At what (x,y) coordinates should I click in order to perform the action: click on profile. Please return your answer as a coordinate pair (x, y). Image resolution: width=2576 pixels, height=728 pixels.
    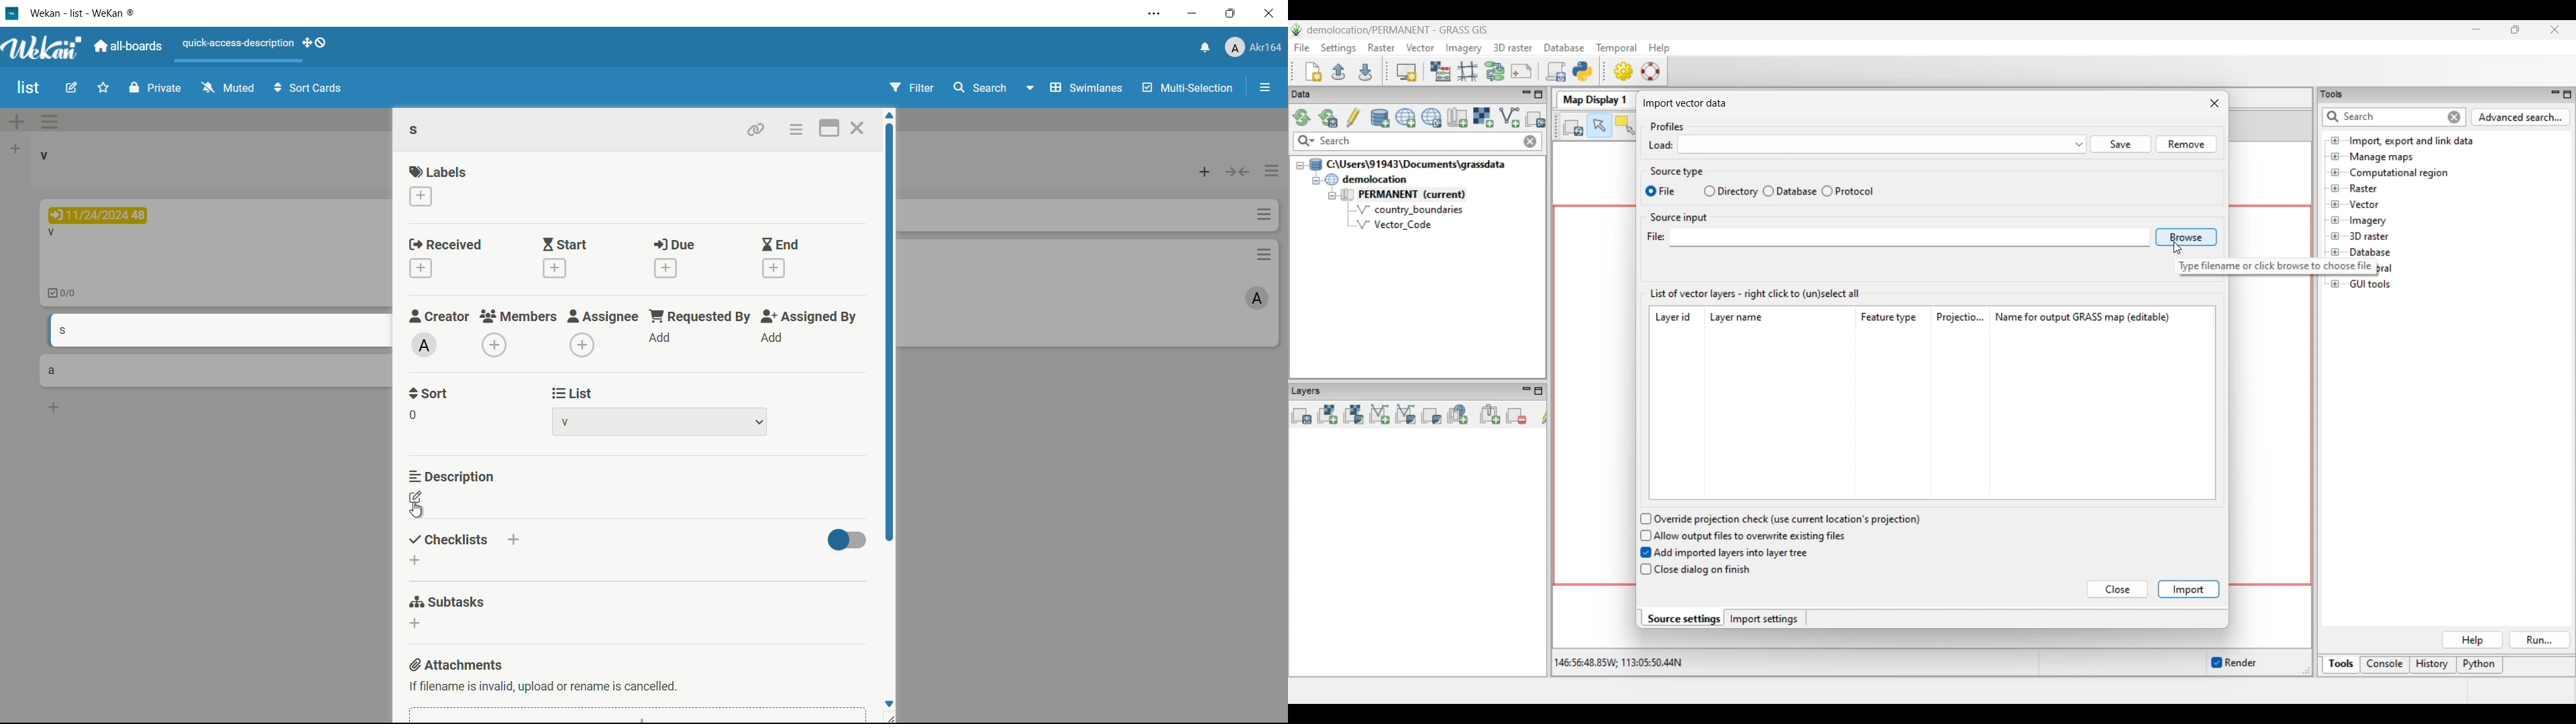
    Looking at the image, I should click on (1255, 46).